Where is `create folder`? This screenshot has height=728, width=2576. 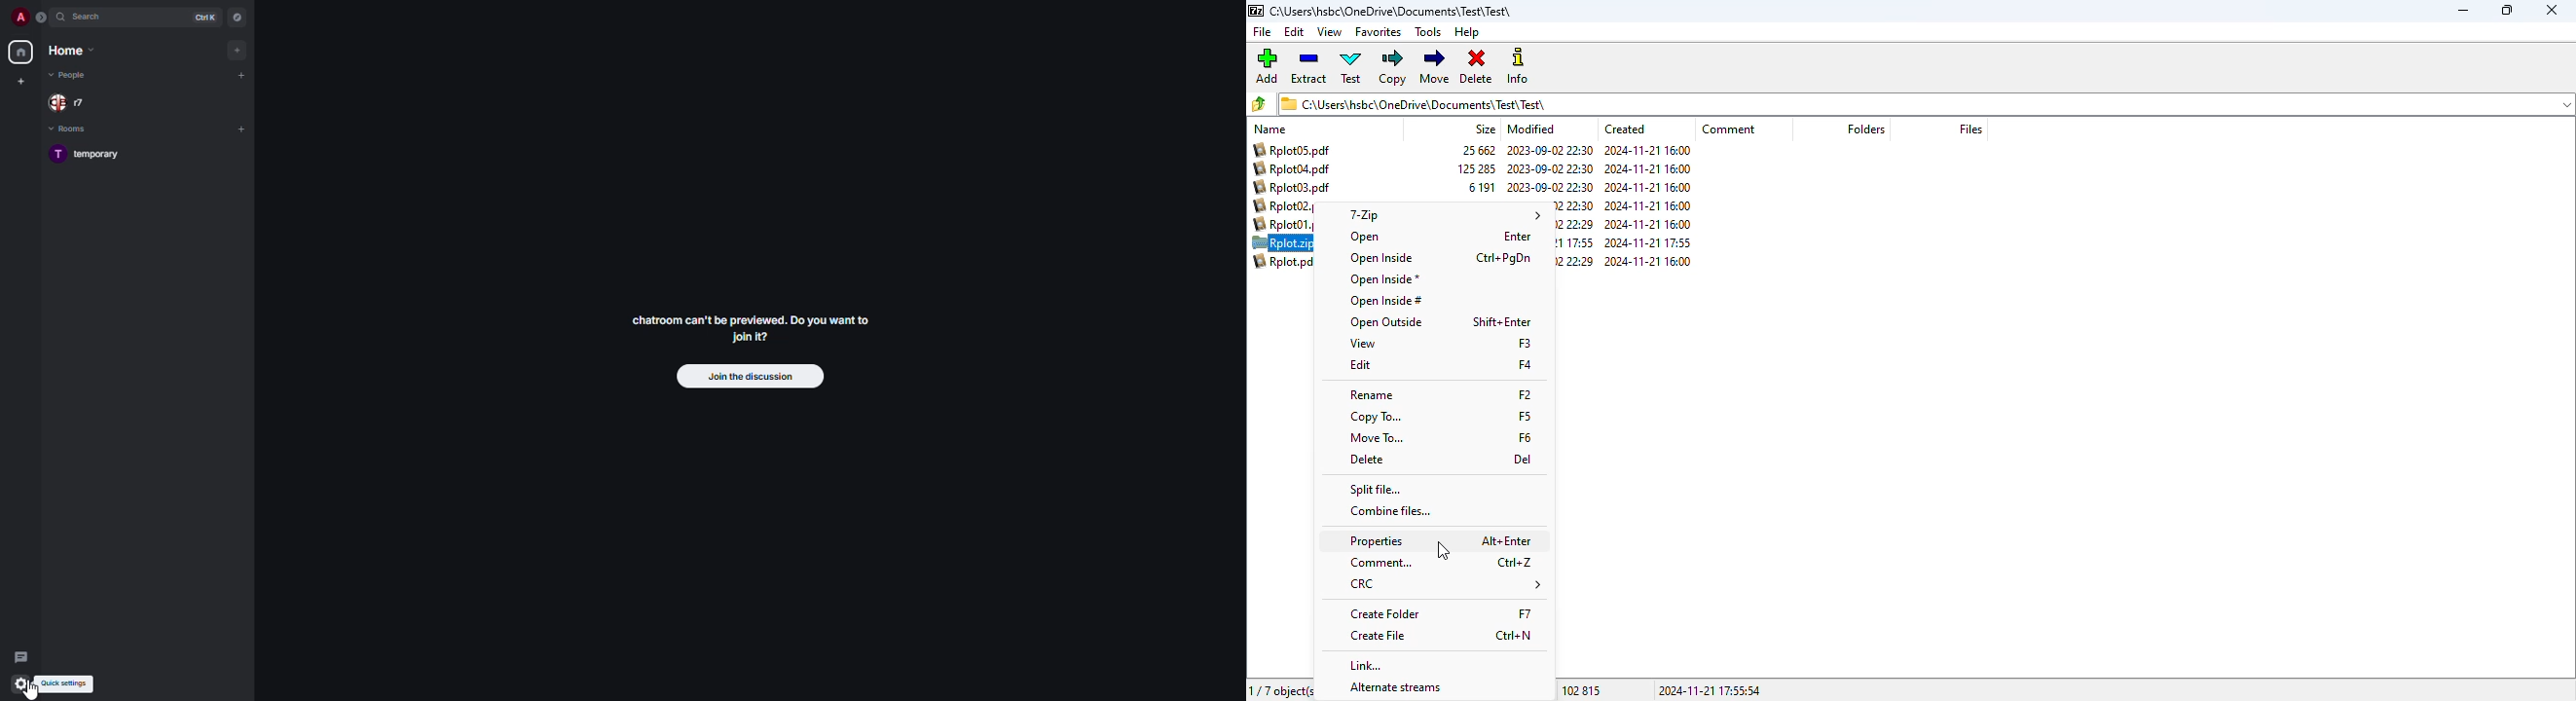
create folder is located at coordinates (1387, 614).